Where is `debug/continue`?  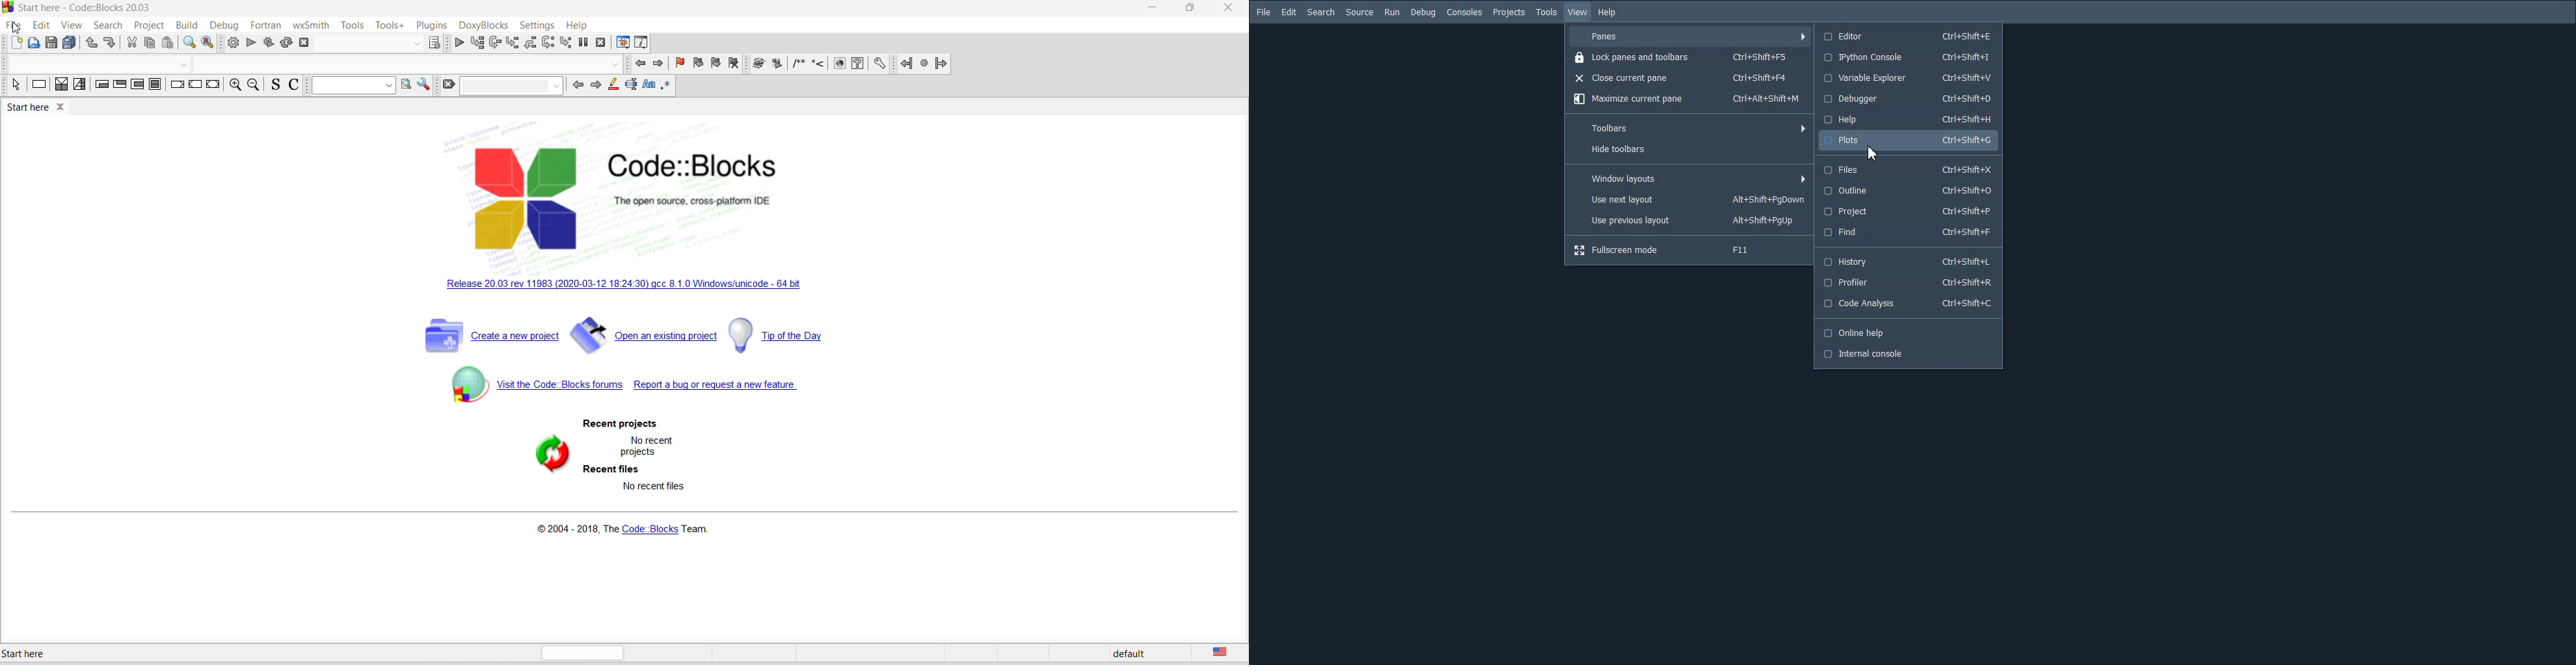
debug/continue is located at coordinates (455, 42).